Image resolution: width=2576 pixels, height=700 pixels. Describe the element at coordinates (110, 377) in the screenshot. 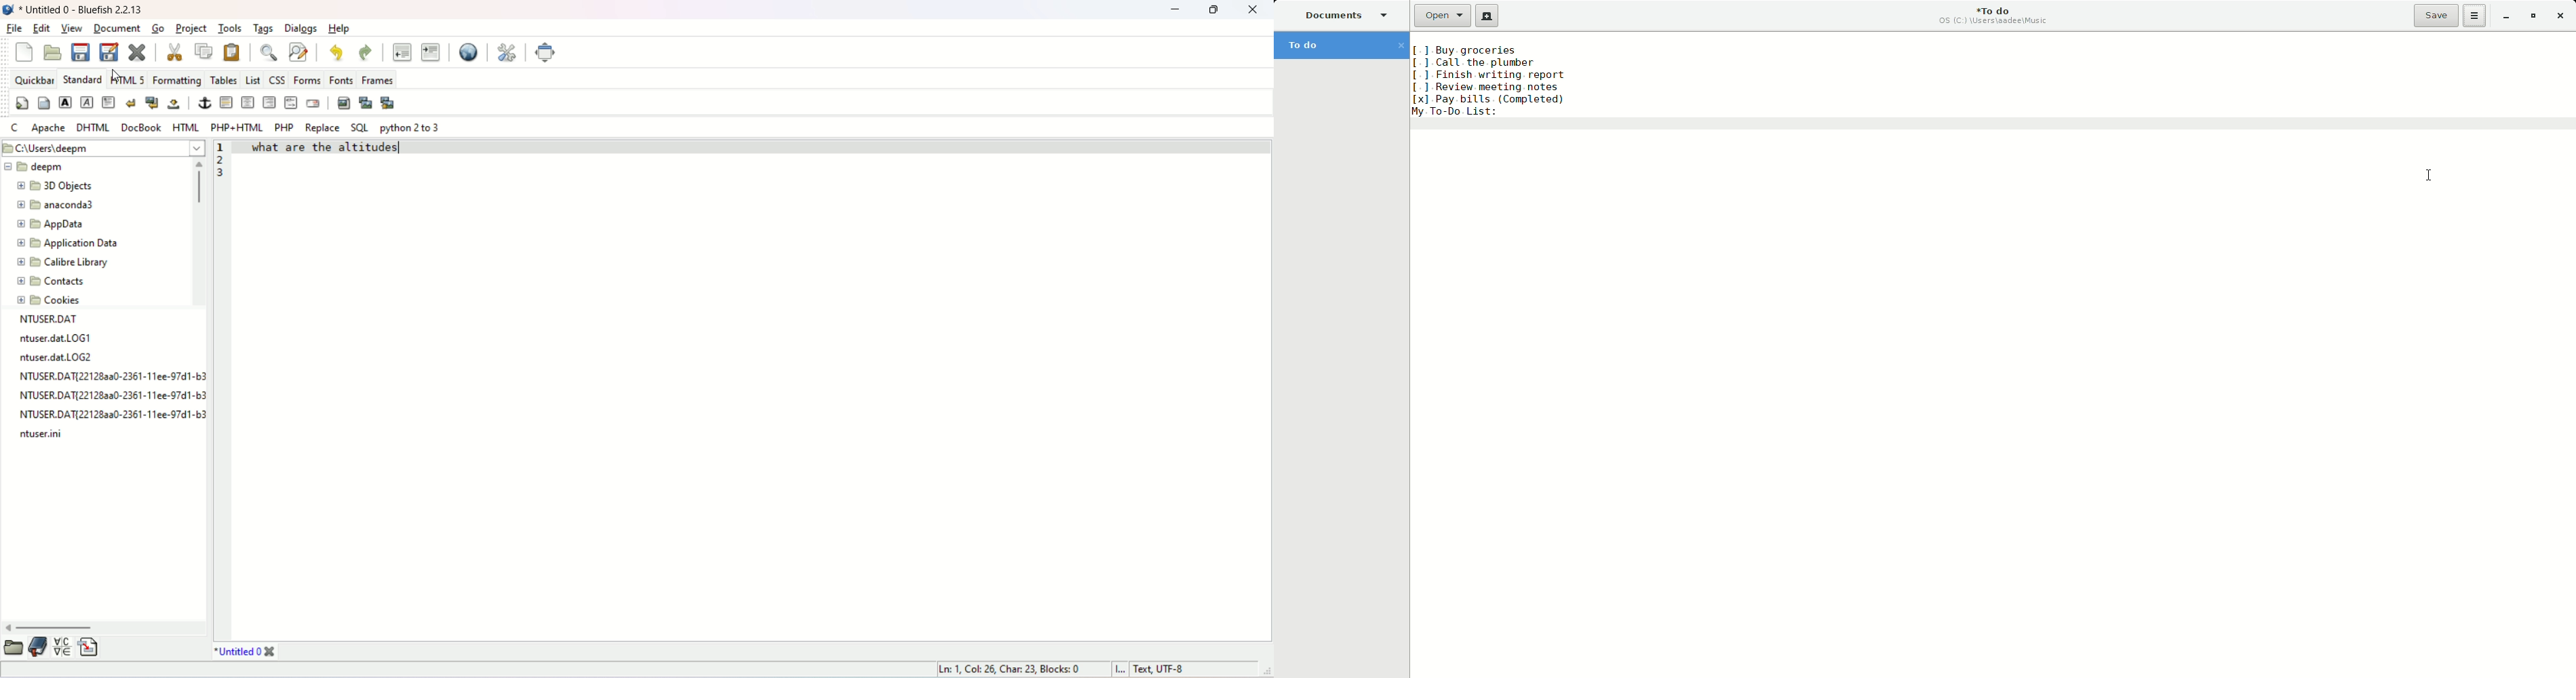

I see `text` at that location.